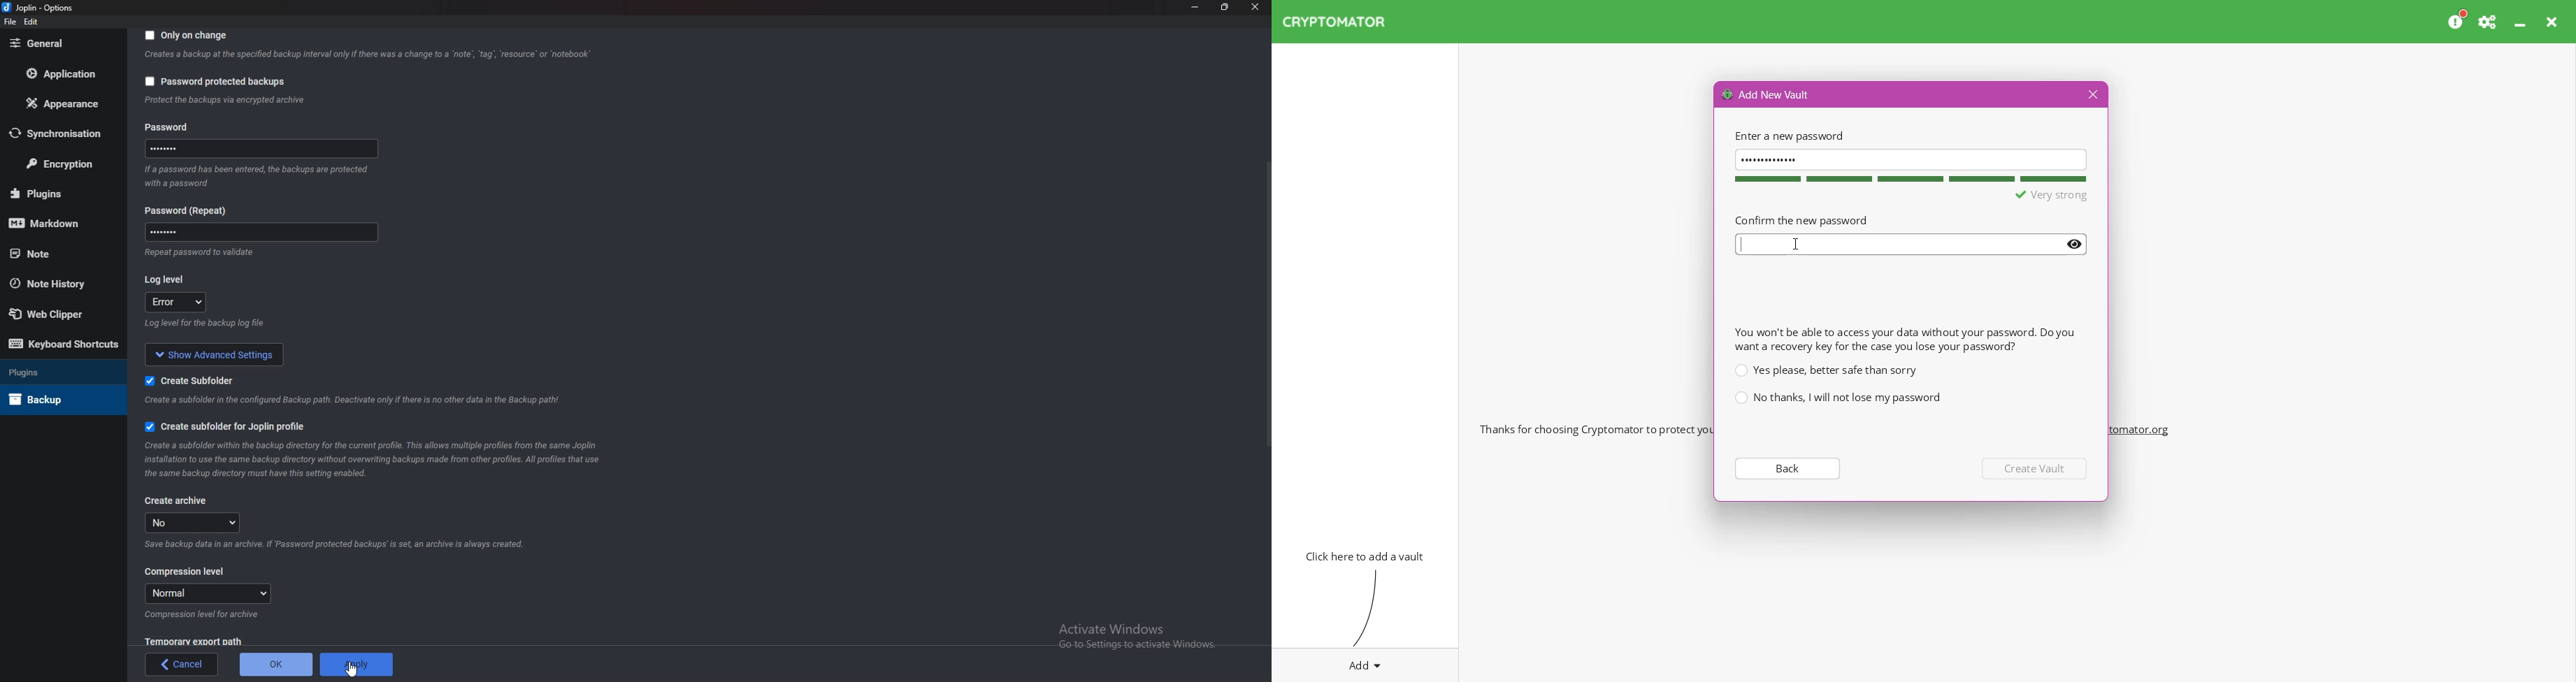 The width and height of the screenshot is (2576, 700). Describe the element at coordinates (197, 522) in the screenshot. I see `no` at that location.